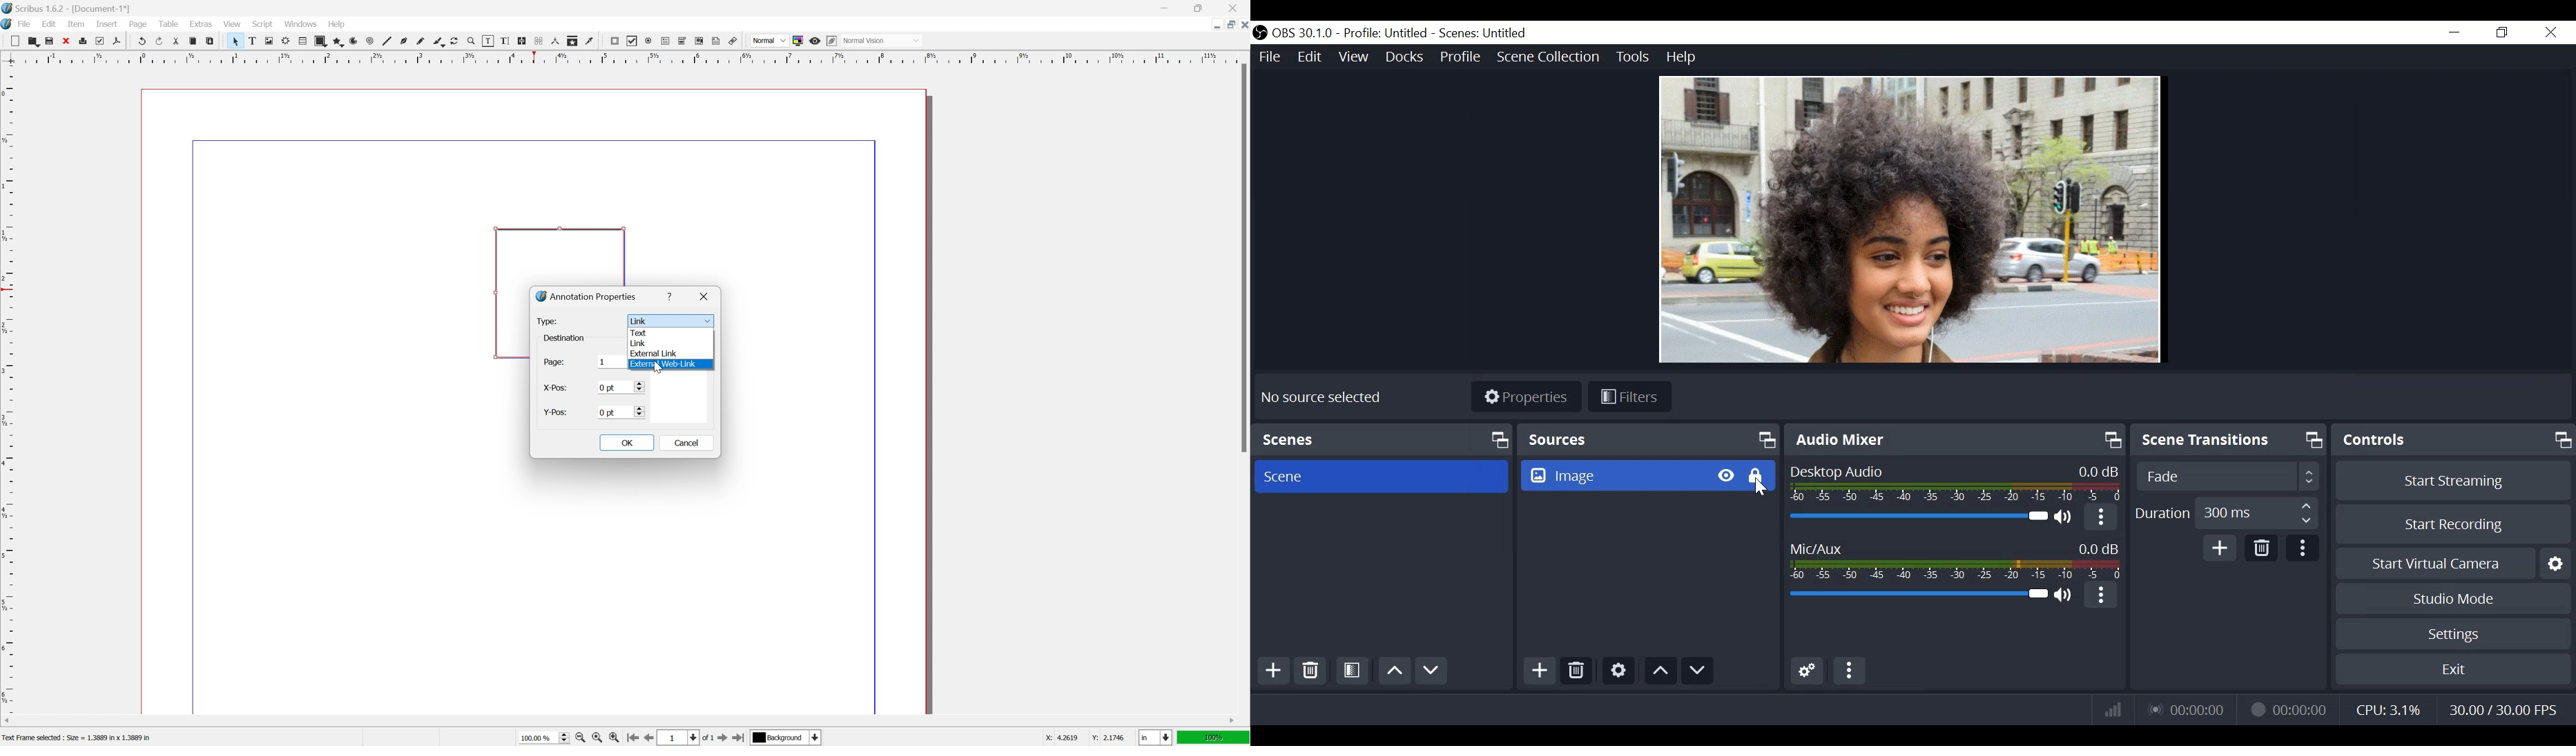 Image resolution: width=2576 pixels, height=756 pixels. What do you see at coordinates (1353, 672) in the screenshot?
I see `Open Scene Filter` at bounding box center [1353, 672].